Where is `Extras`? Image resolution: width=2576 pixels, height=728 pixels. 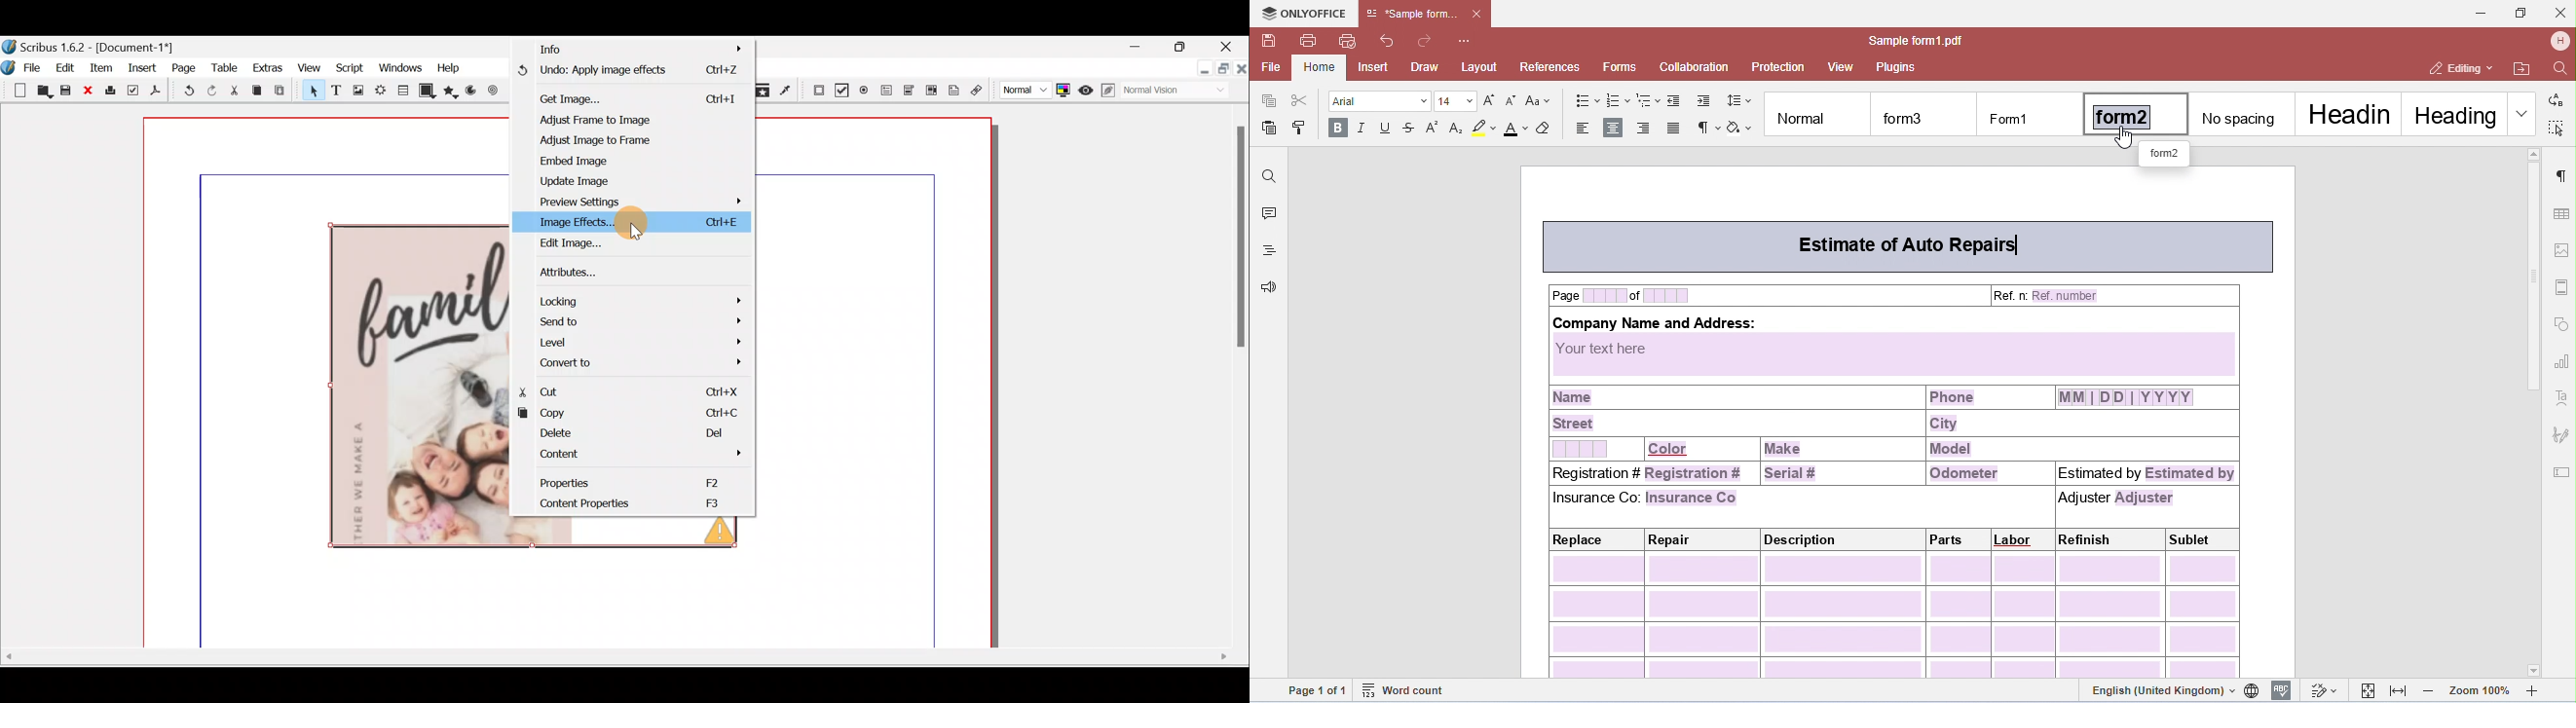
Extras is located at coordinates (268, 71).